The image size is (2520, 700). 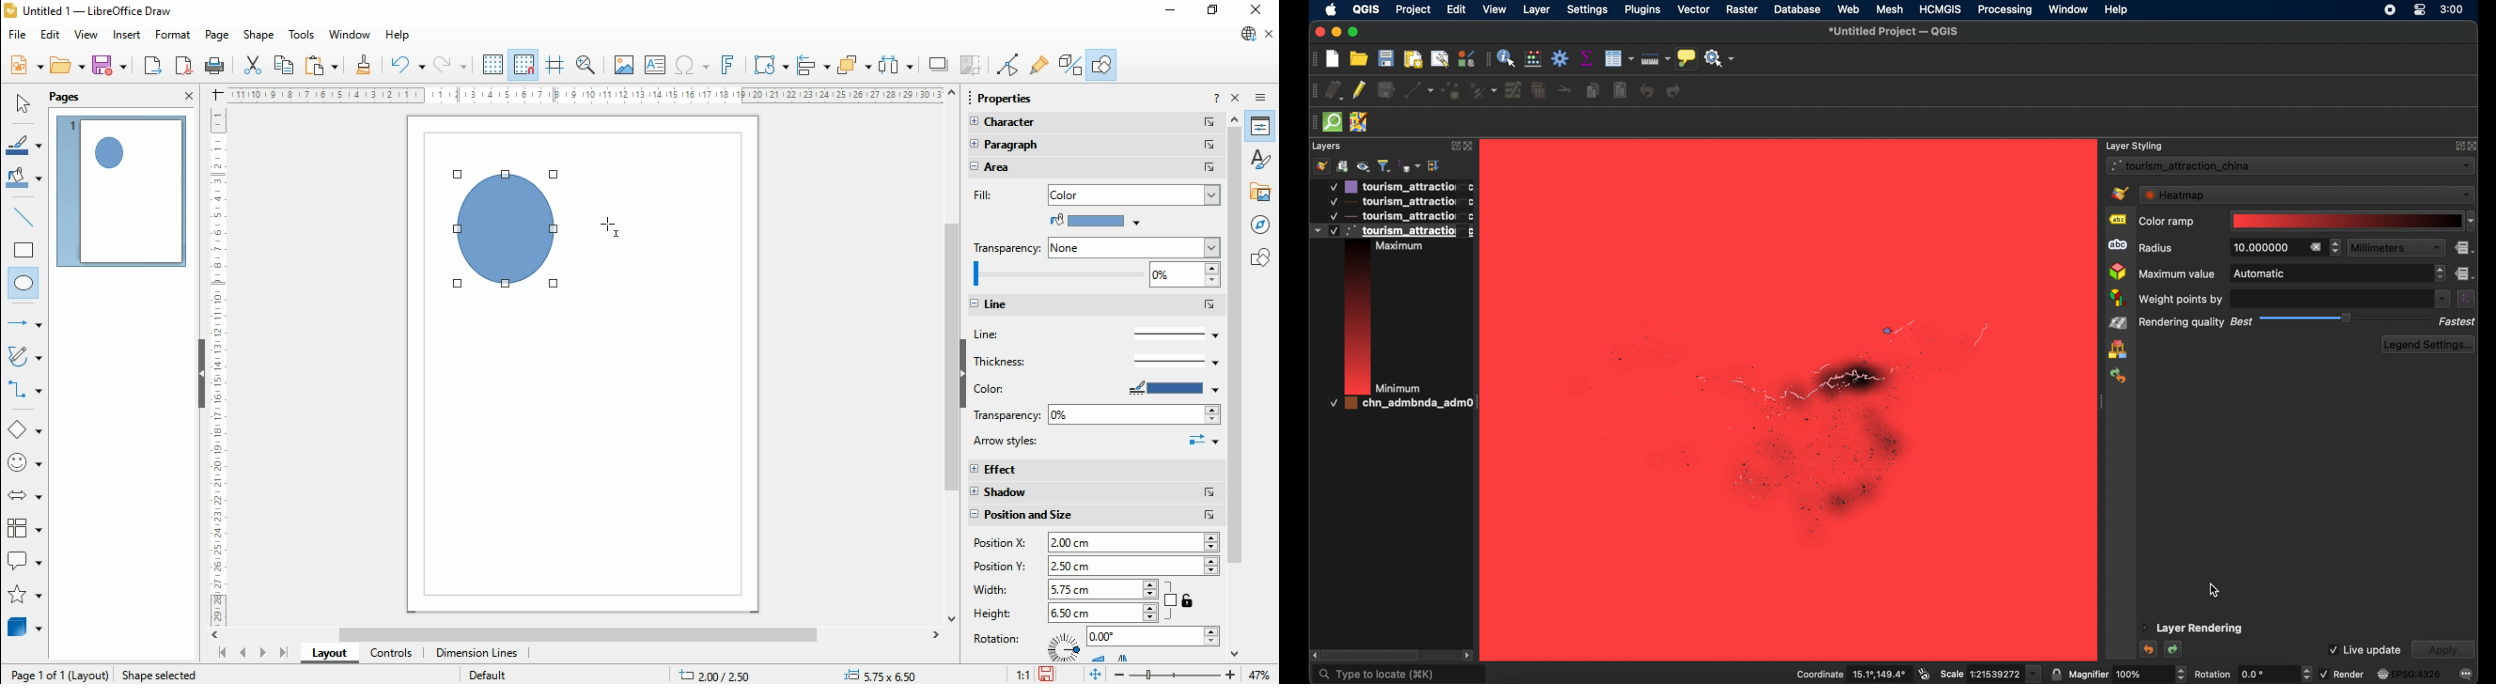 I want to click on delete selected, so click(x=1538, y=90).